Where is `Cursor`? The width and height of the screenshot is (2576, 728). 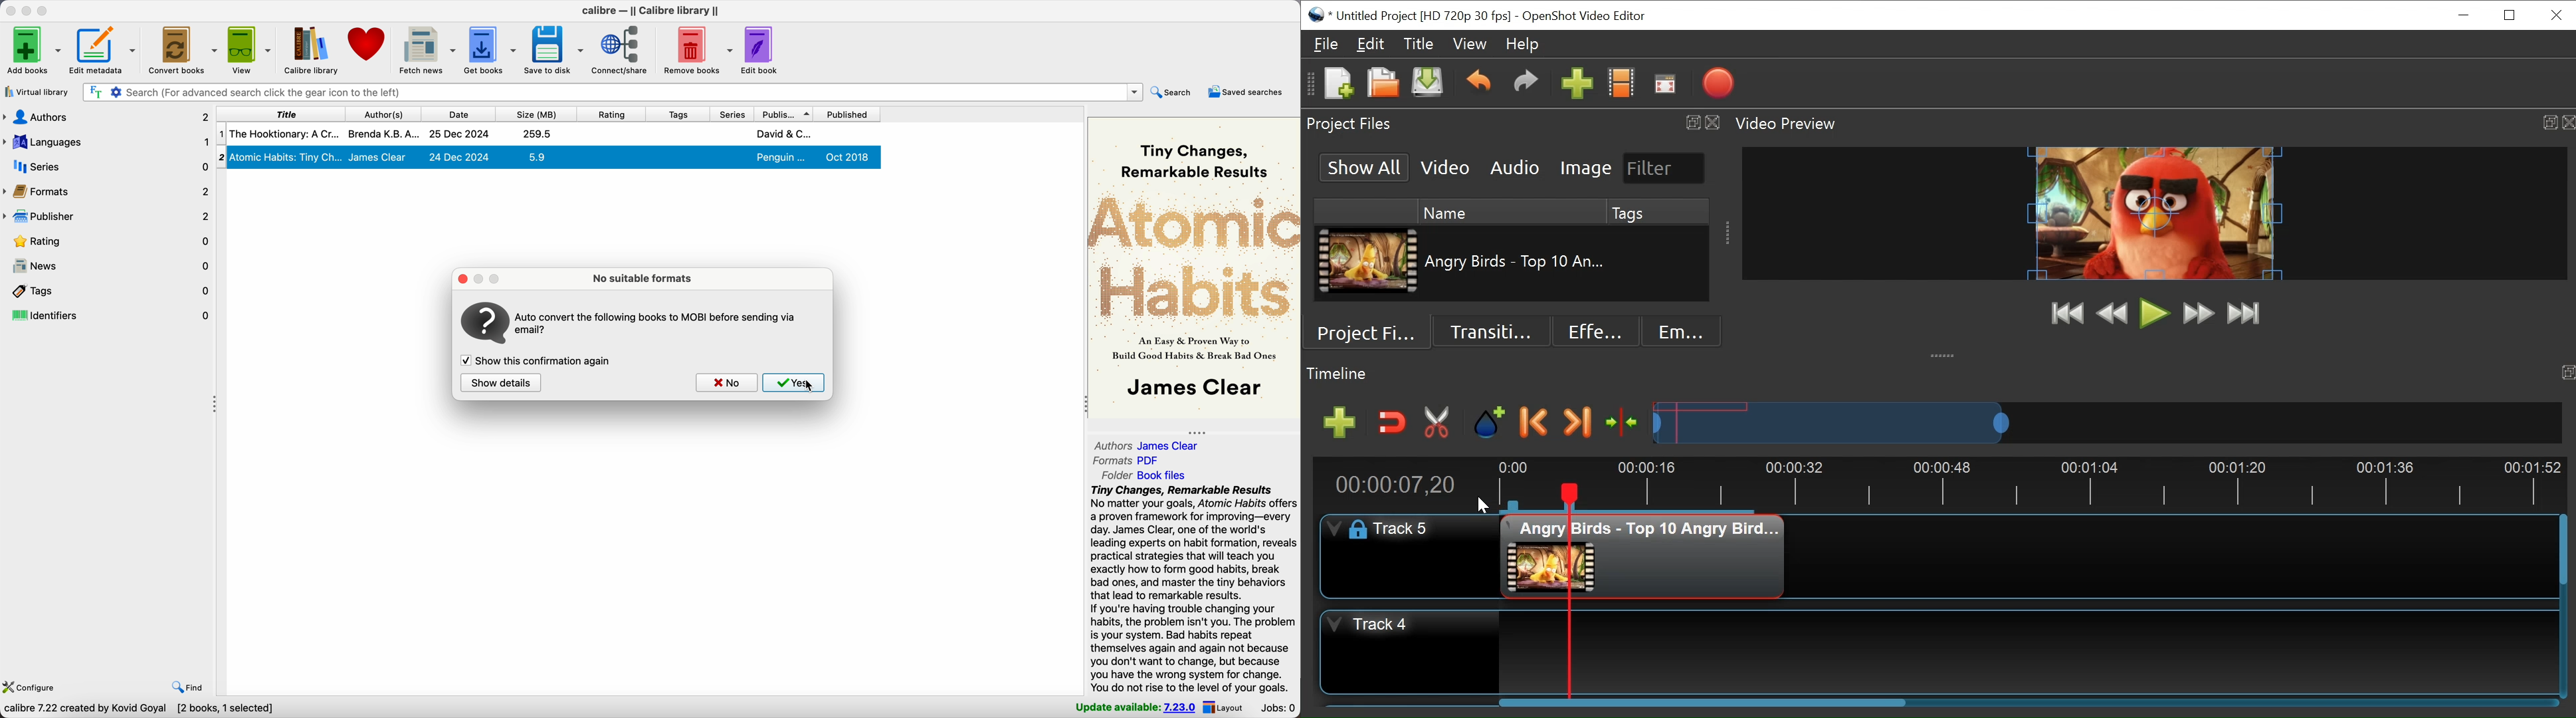
Cursor is located at coordinates (811, 385).